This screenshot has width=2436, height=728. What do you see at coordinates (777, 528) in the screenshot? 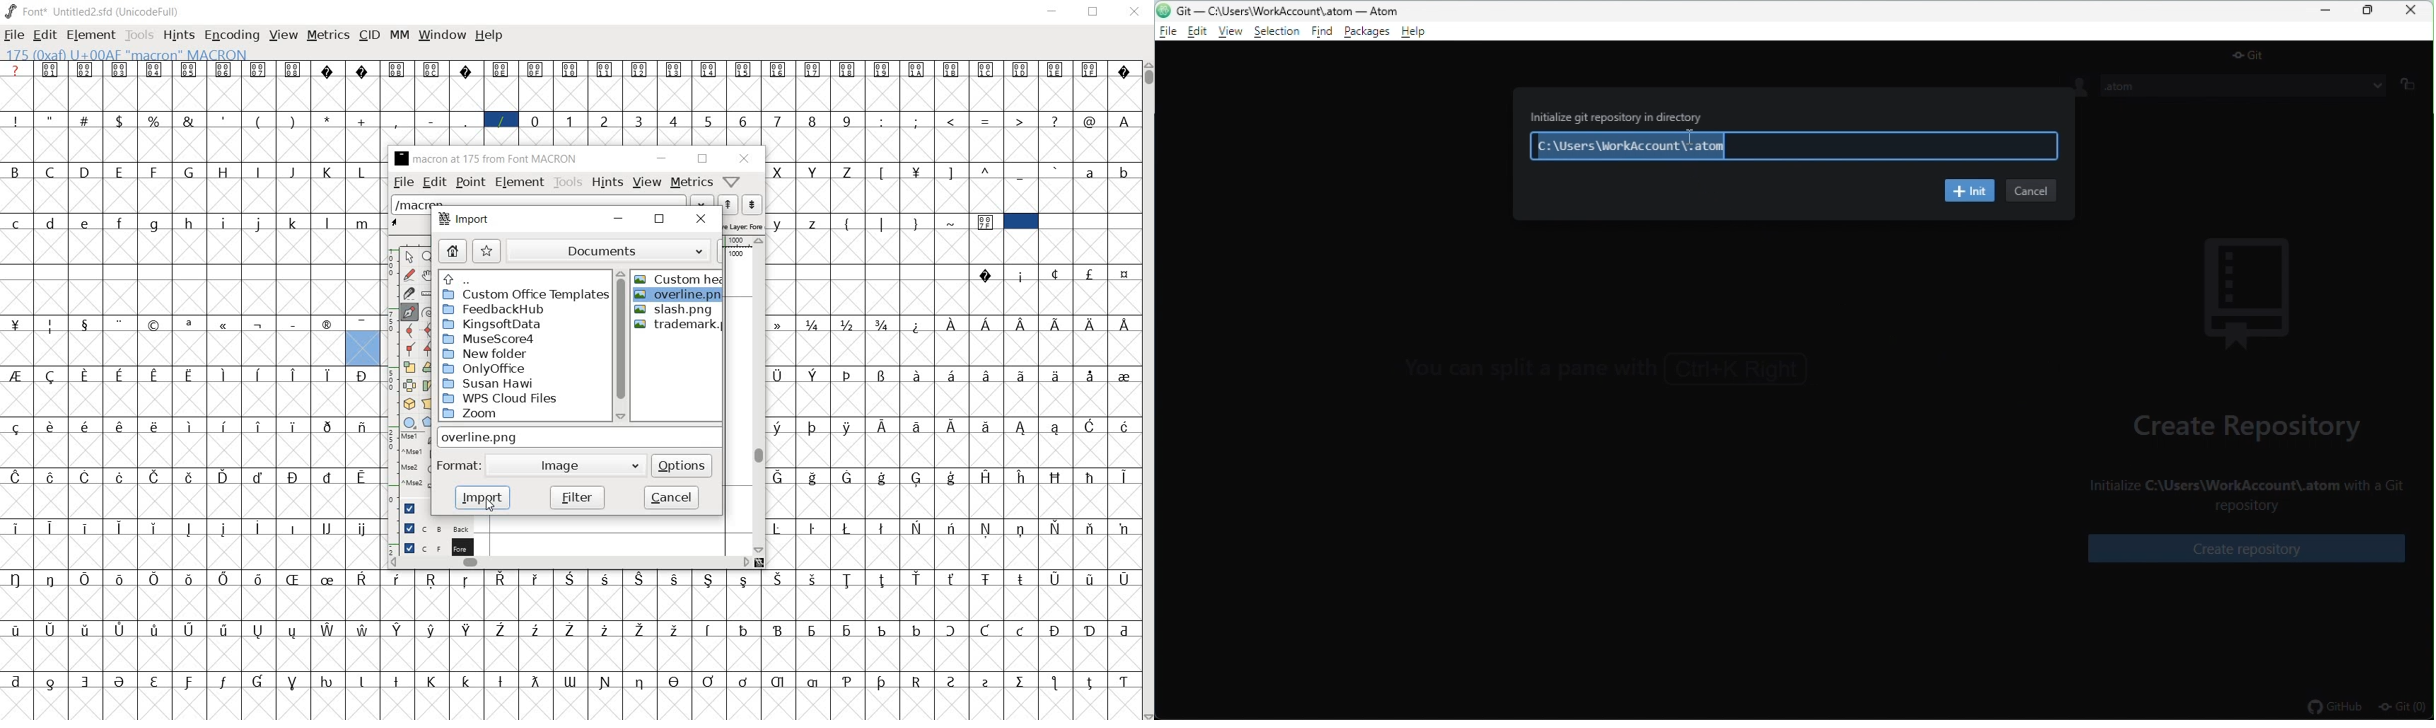
I see `Symbol` at bounding box center [777, 528].